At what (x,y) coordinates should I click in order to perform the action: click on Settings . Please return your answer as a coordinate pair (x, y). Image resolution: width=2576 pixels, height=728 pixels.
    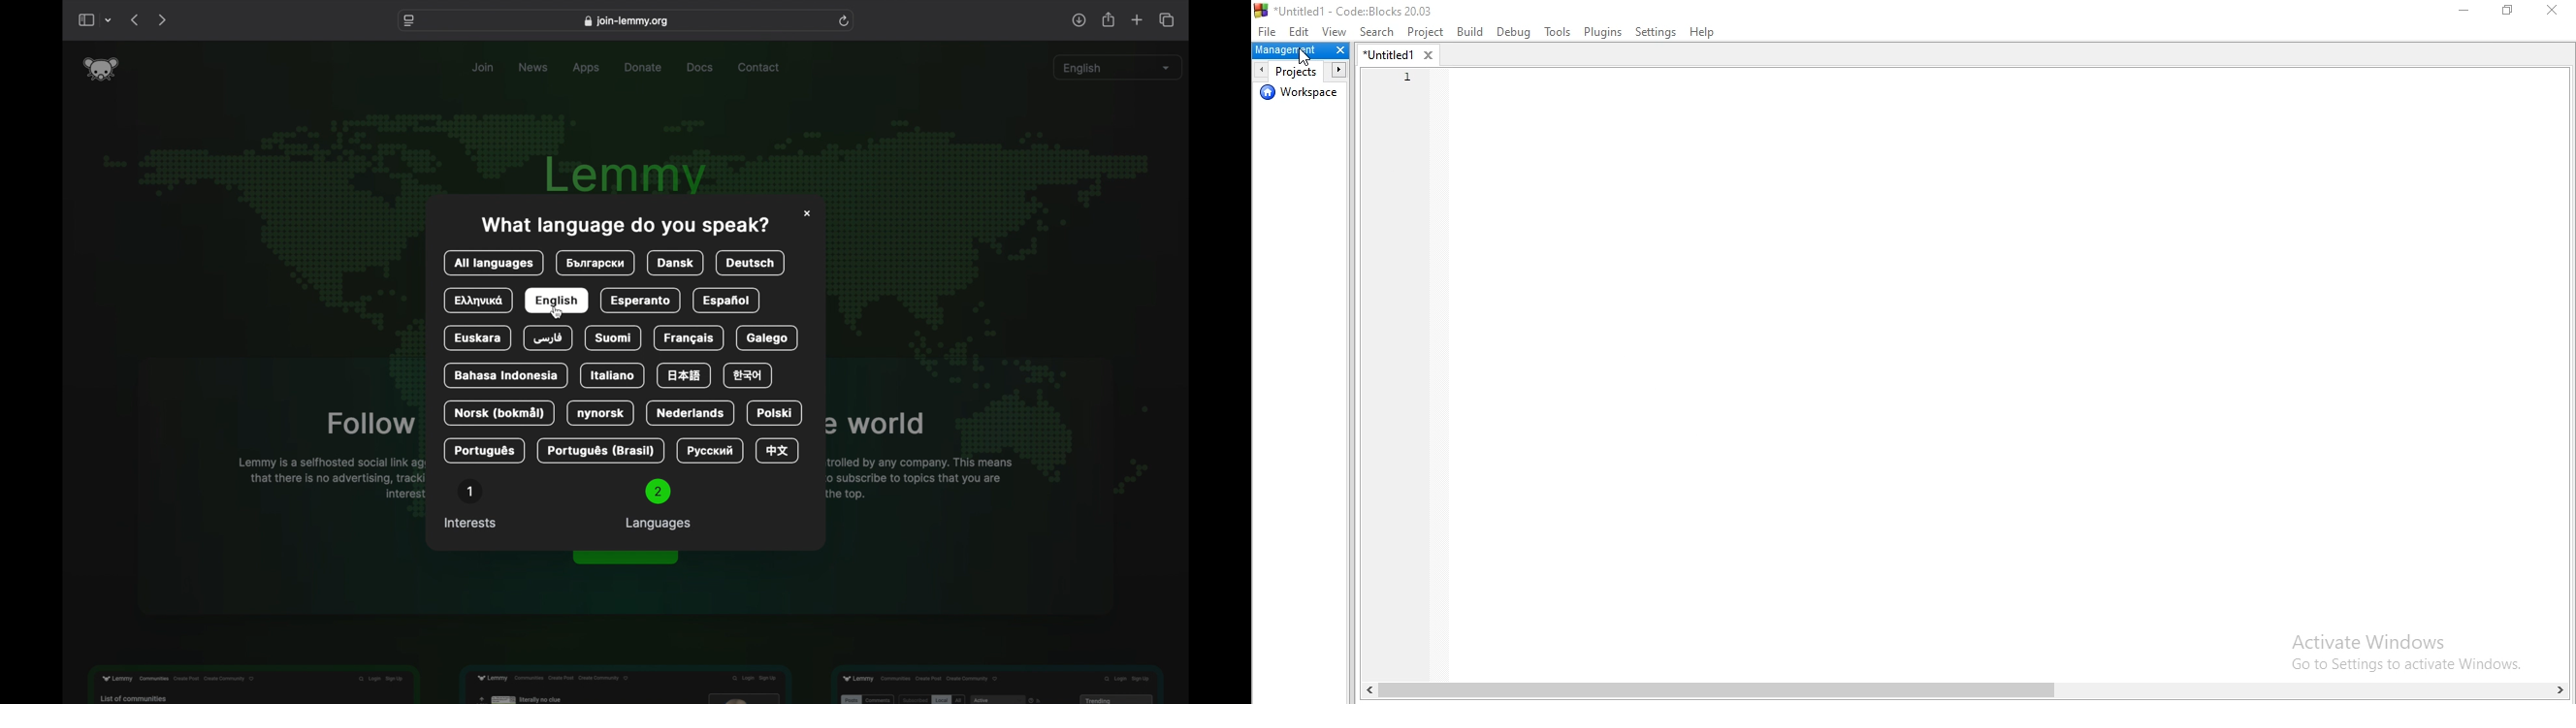
    Looking at the image, I should click on (1657, 32).